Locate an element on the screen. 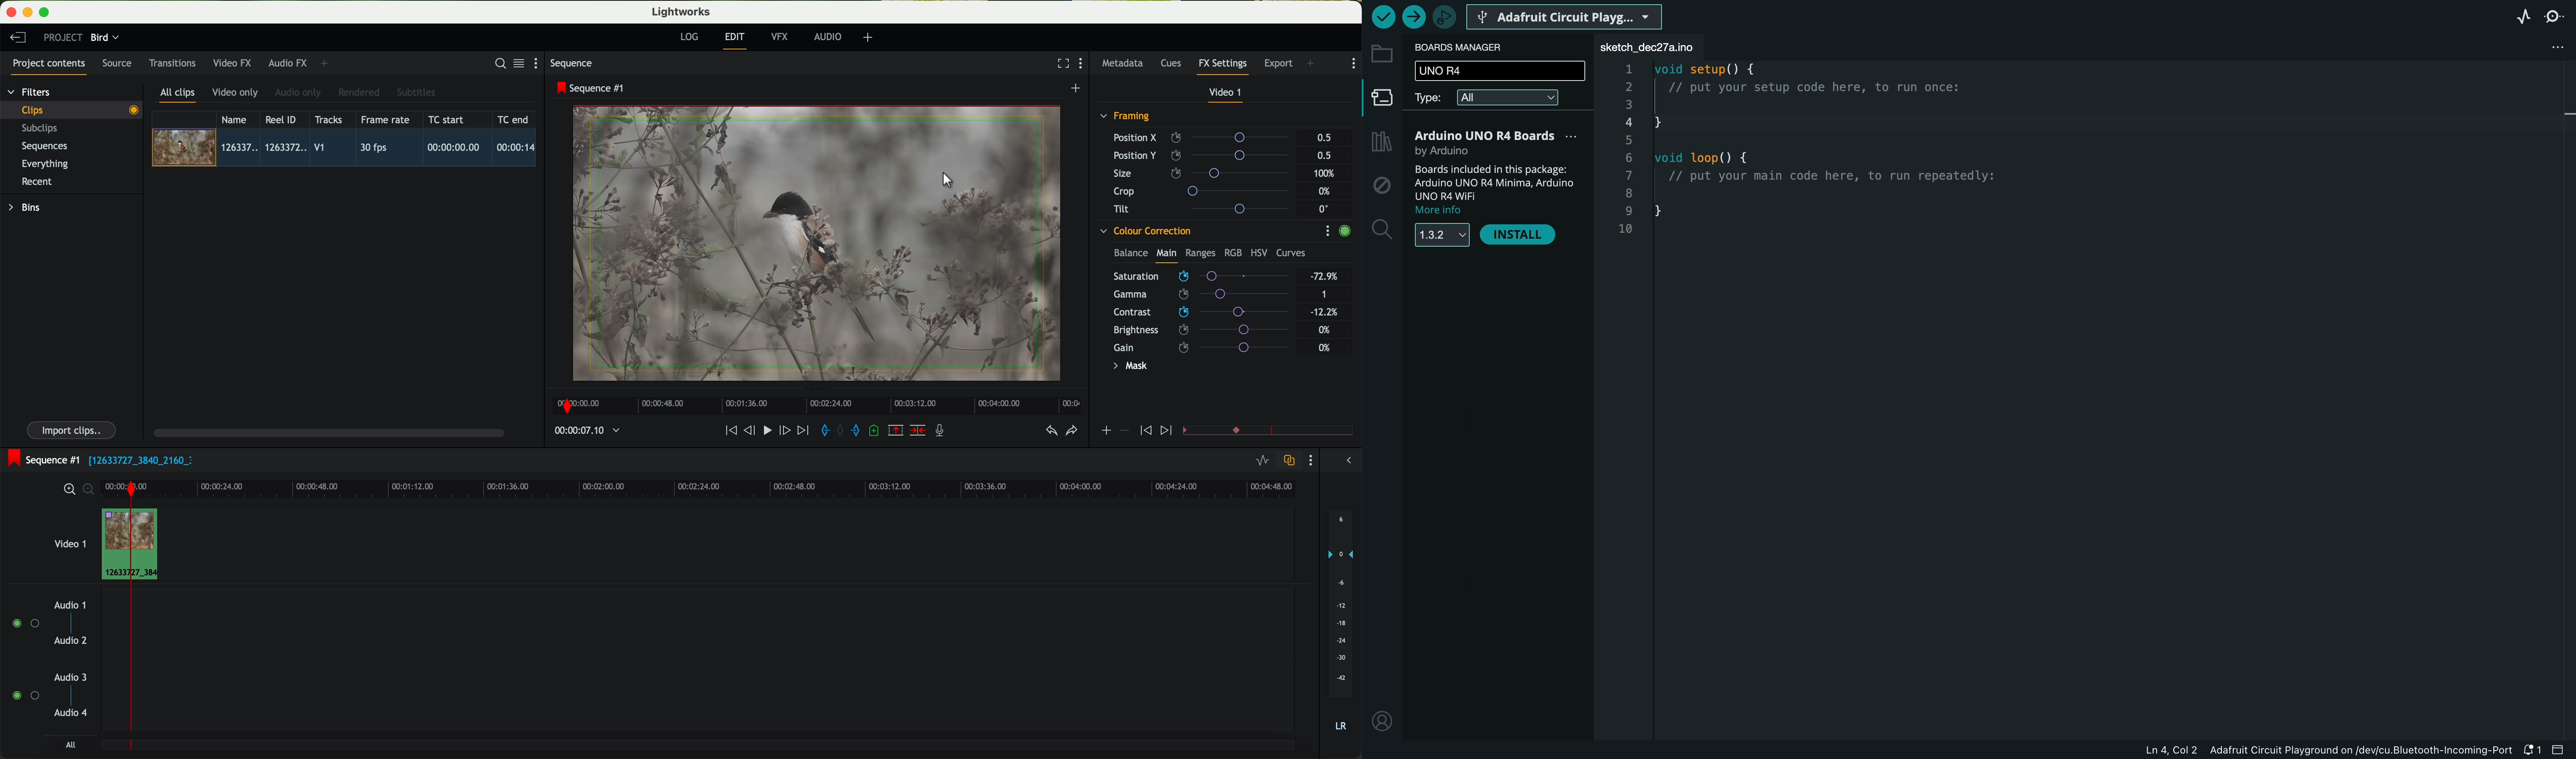 The image size is (2576, 784). timeline is located at coordinates (814, 402).